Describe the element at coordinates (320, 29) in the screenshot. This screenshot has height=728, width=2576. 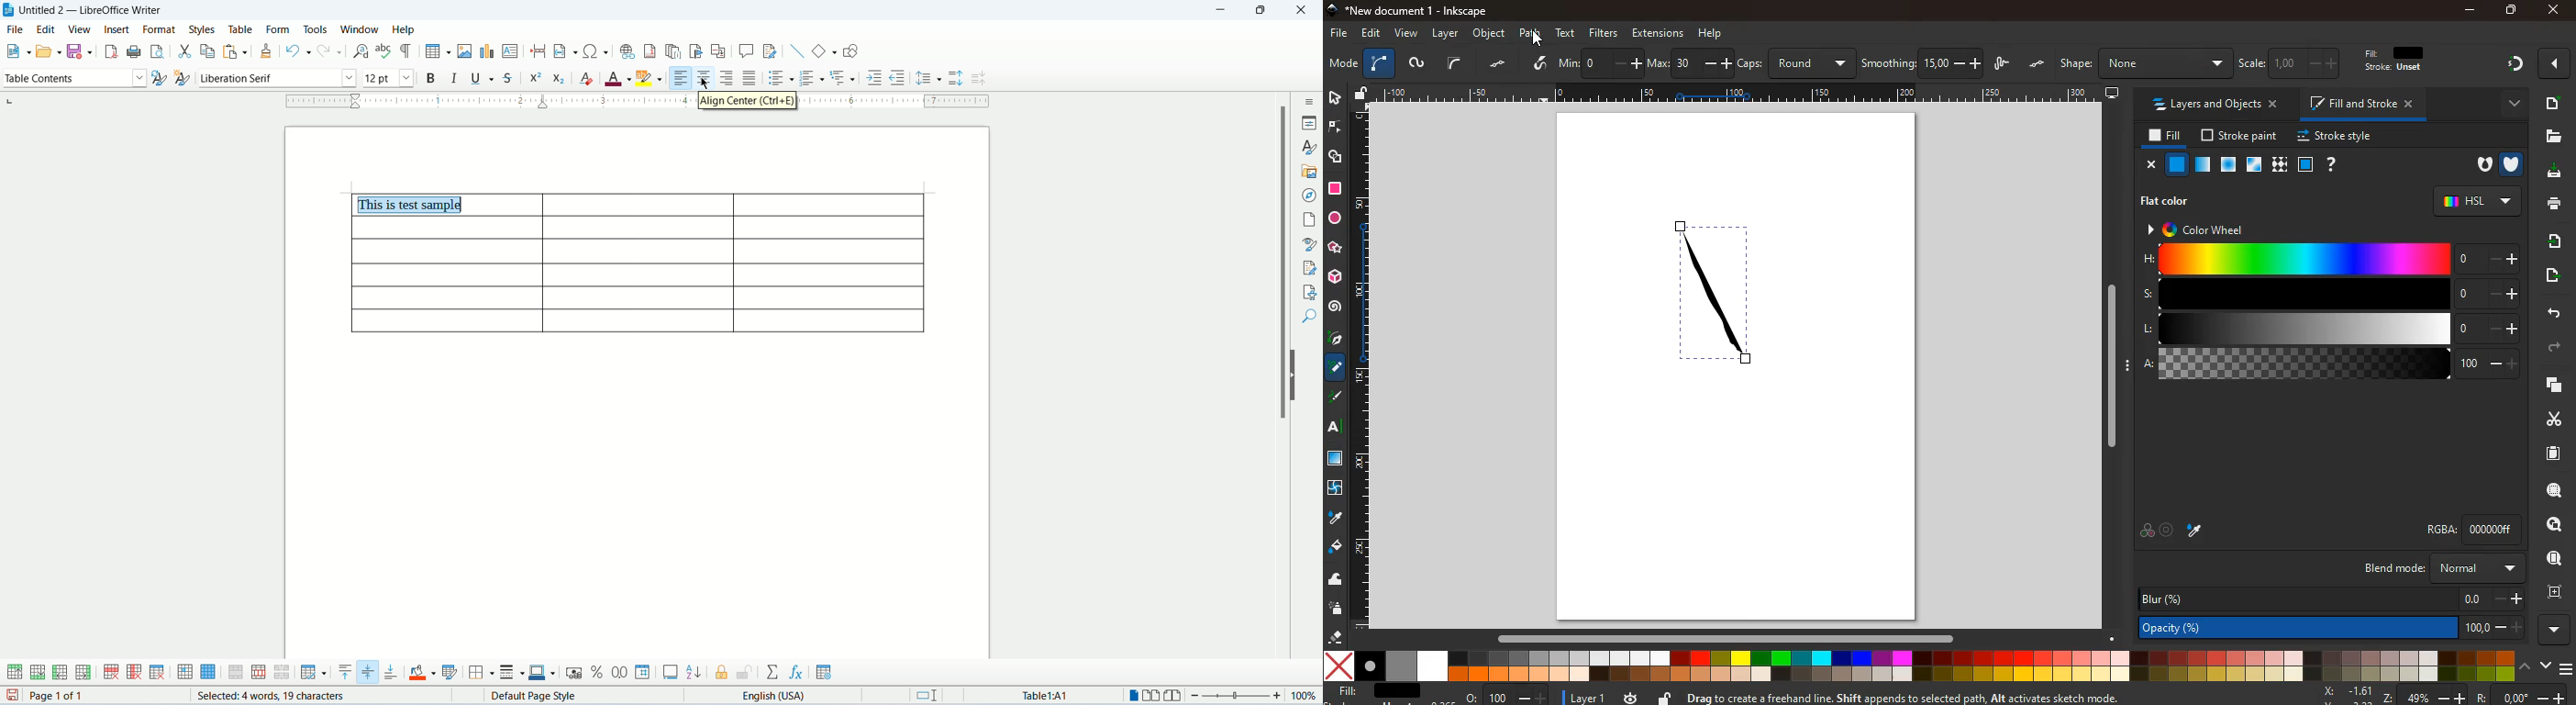
I see `tools` at that location.